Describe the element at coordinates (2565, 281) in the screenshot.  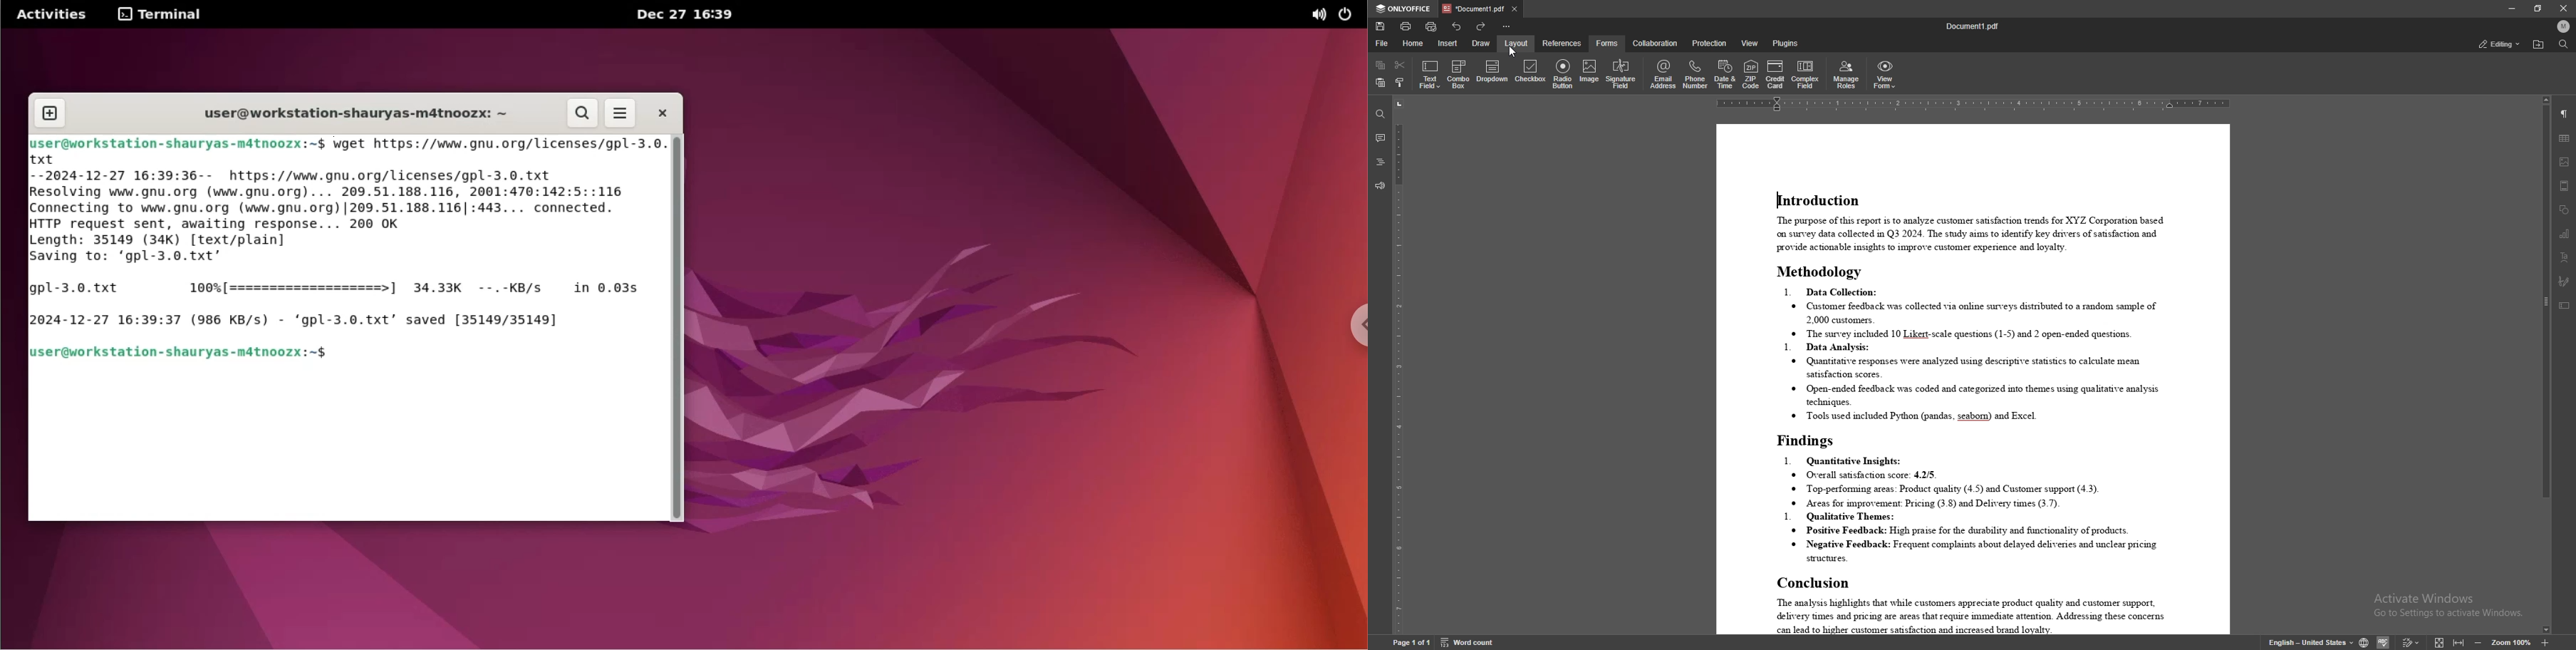
I see `signature field` at that location.